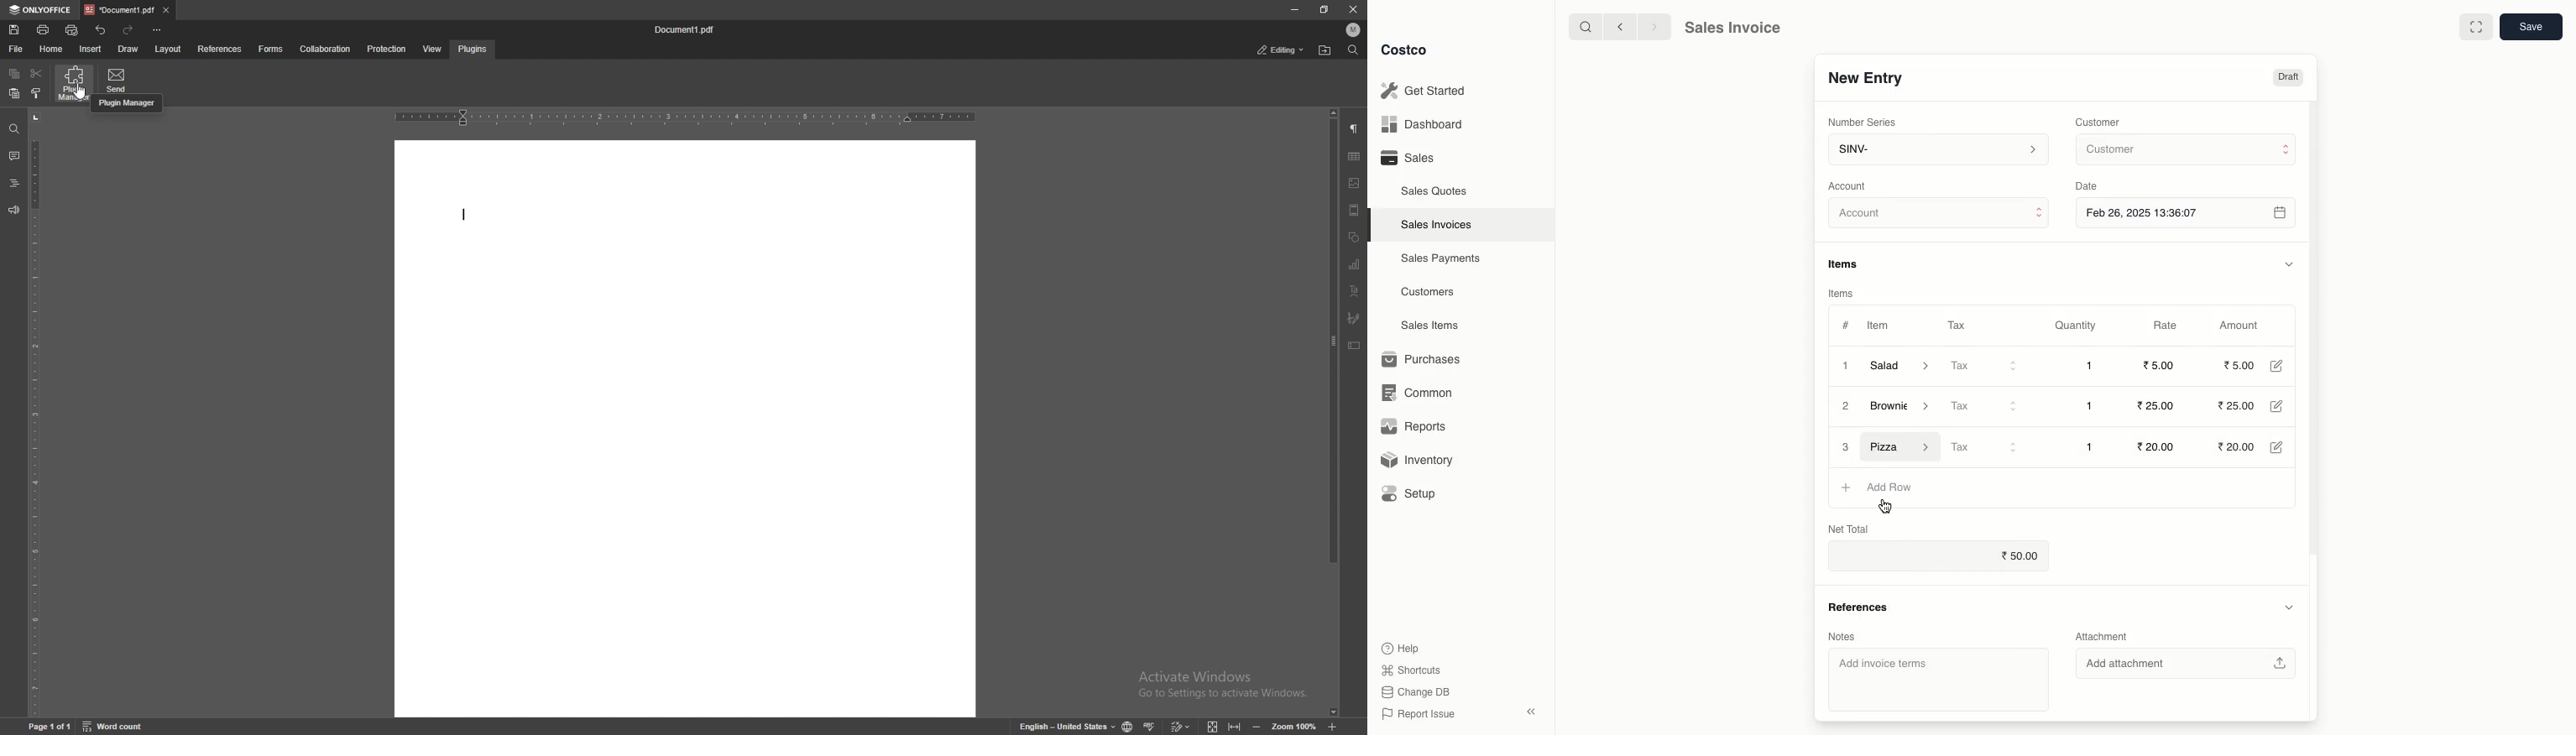 The image size is (2576, 756). Describe the element at coordinates (2091, 186) in the screenshot. I see `Date` at that location.